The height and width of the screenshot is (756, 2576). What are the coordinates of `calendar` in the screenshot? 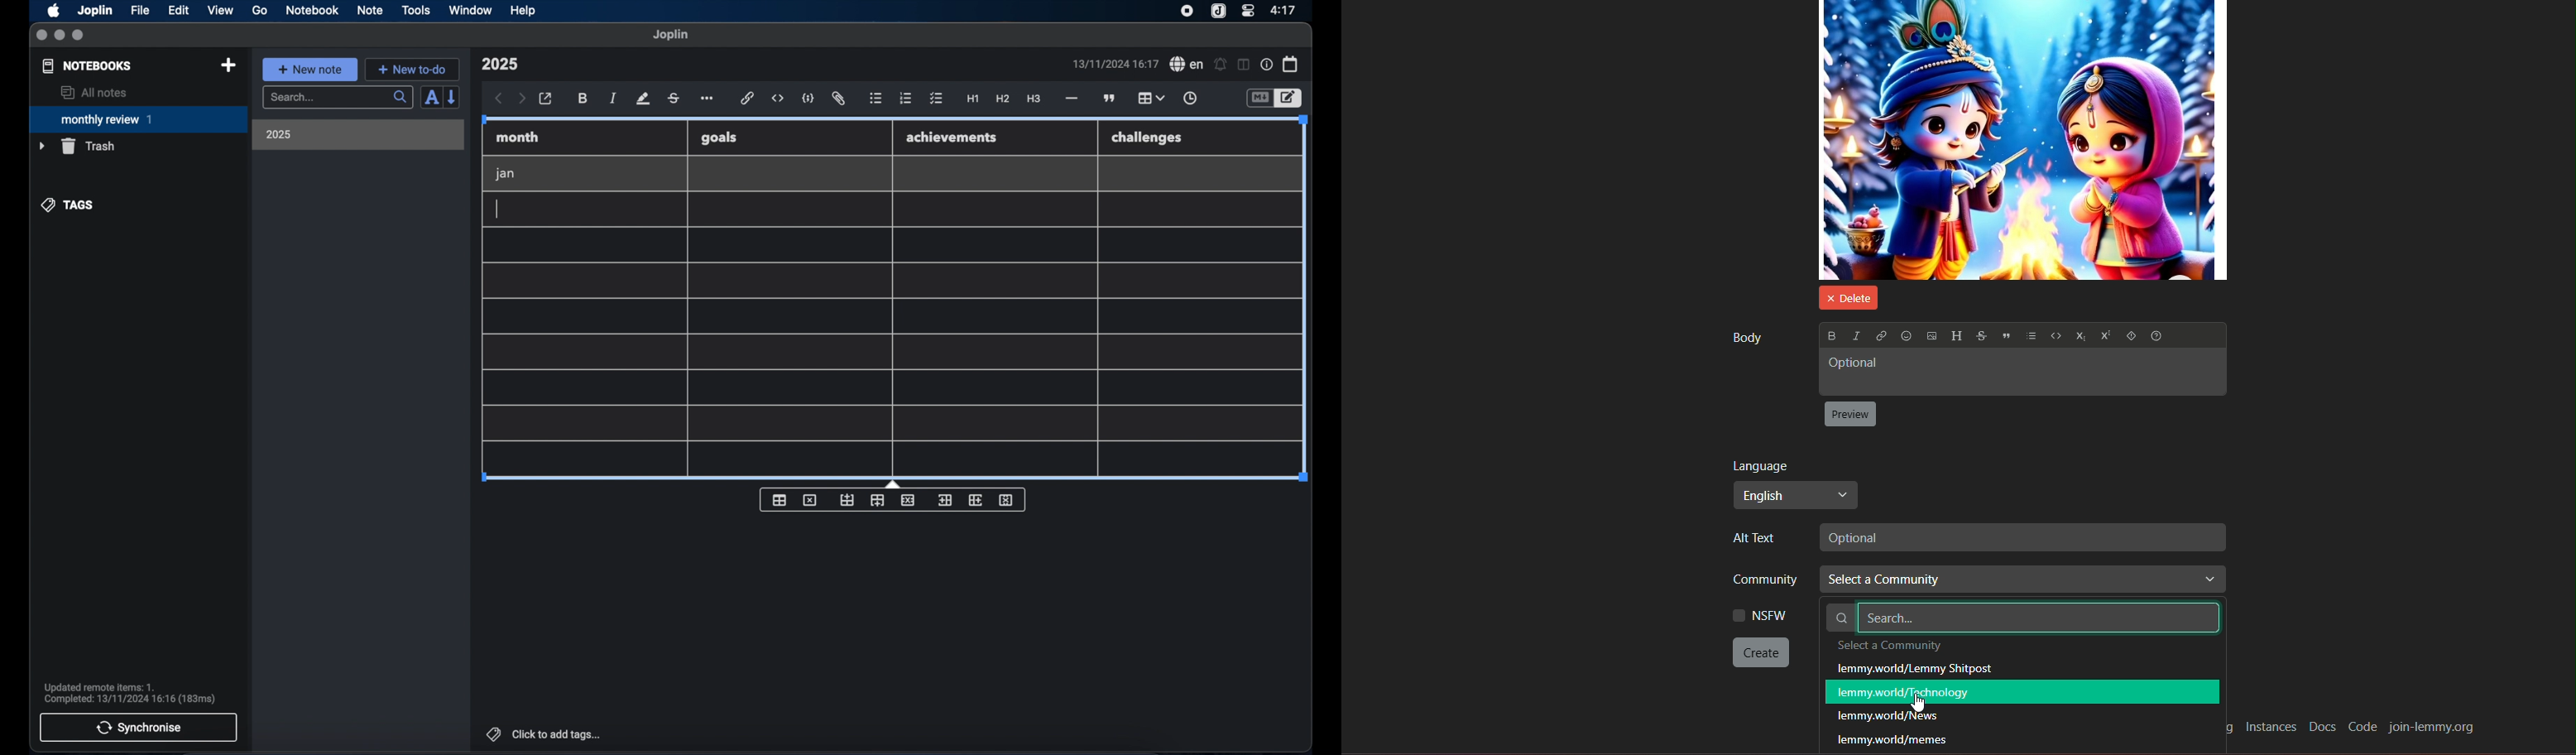 It's located at (1291, 64).